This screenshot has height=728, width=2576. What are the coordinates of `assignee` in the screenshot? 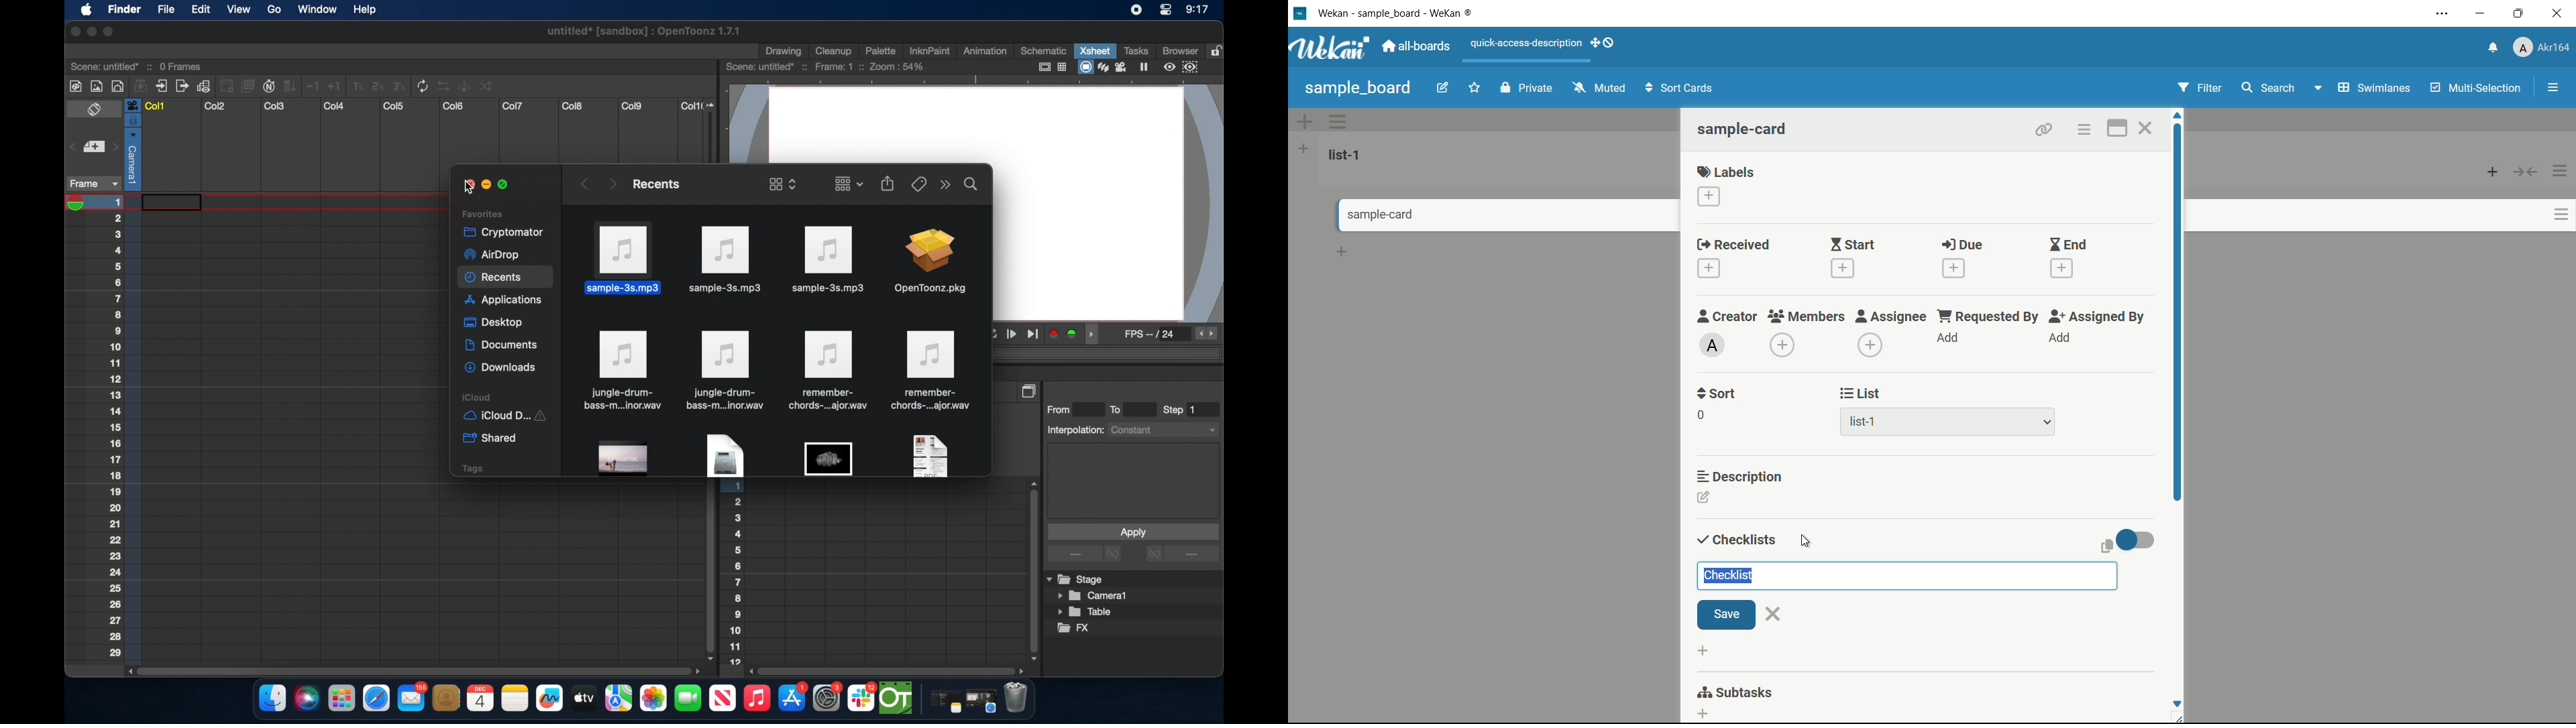 It's located at (1891, 316).